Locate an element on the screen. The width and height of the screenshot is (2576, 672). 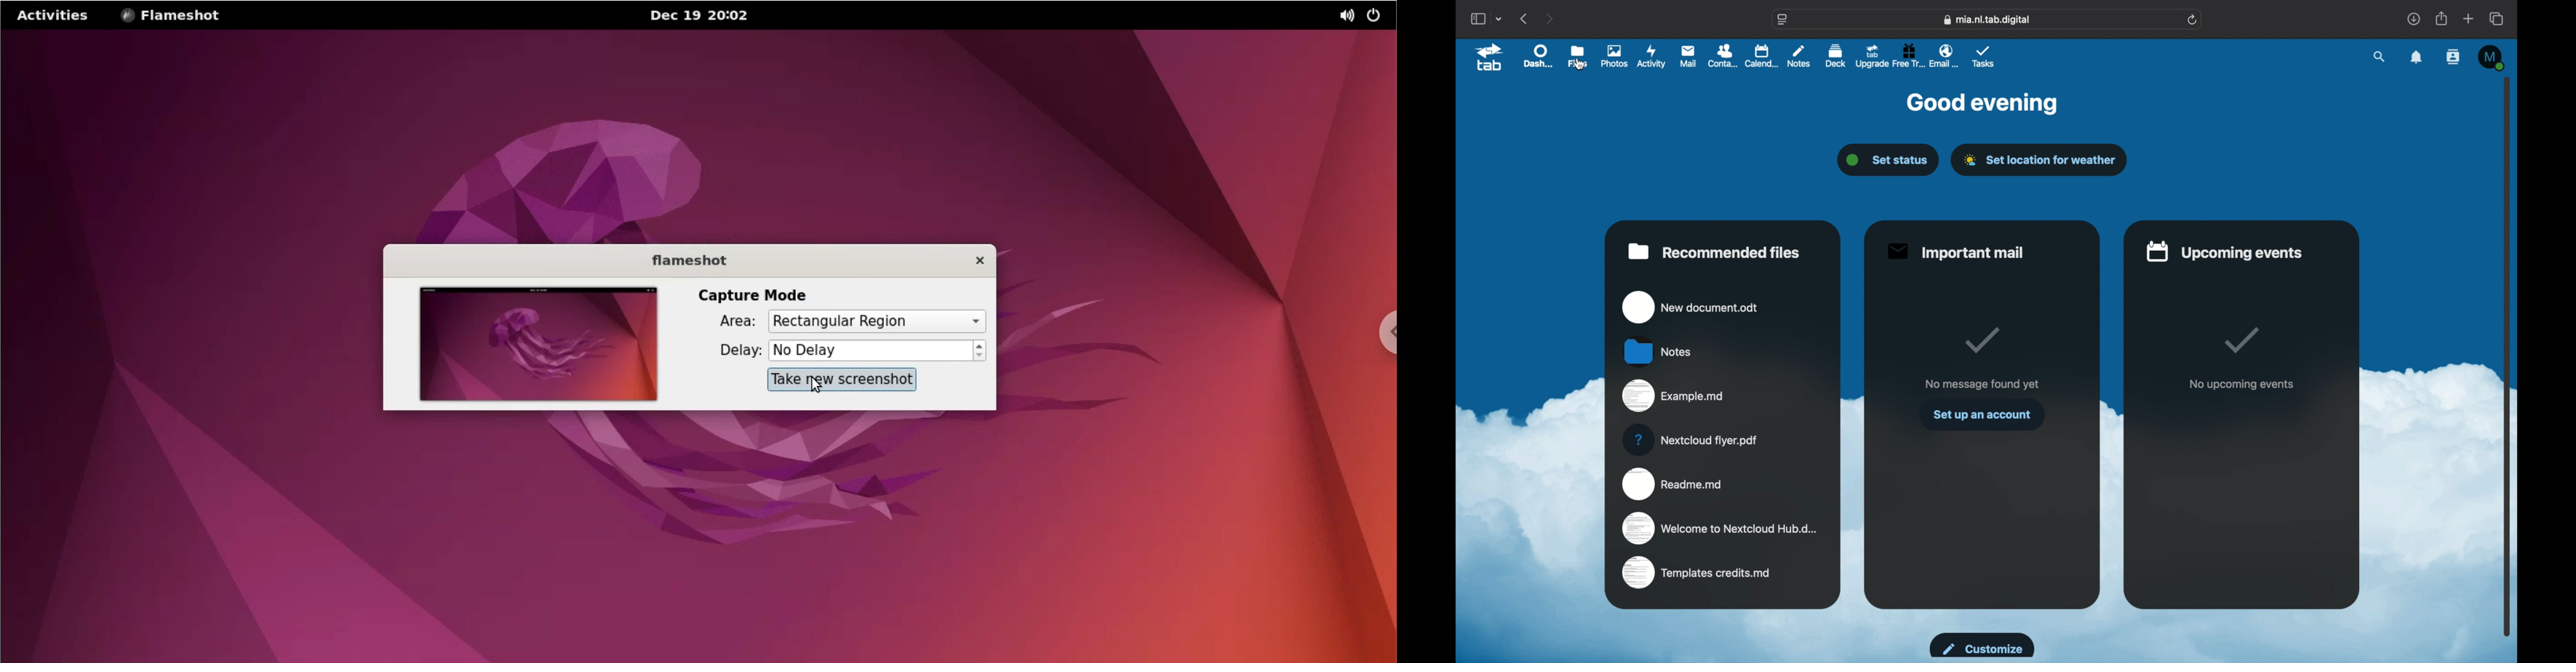
set status is located at coordinates (1888, 160).